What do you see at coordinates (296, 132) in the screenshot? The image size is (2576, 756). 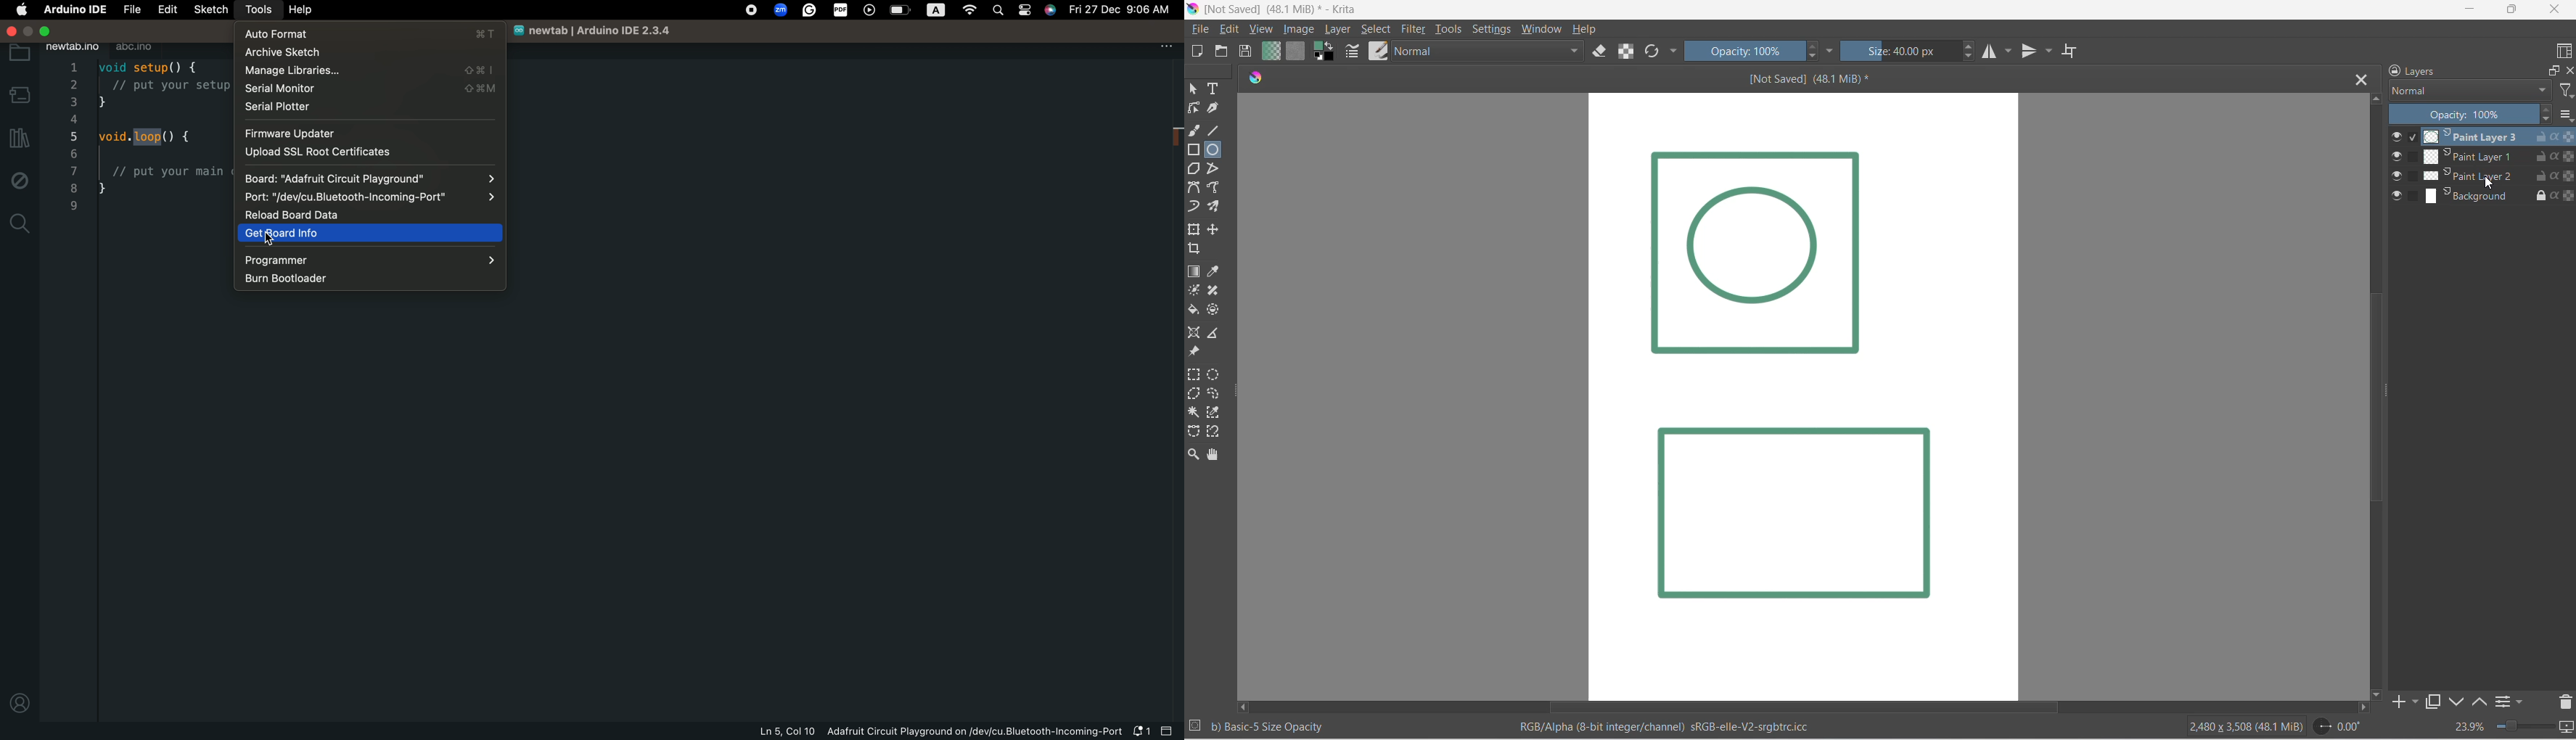 I see `firmware updater` at bounding box center [296, 132].